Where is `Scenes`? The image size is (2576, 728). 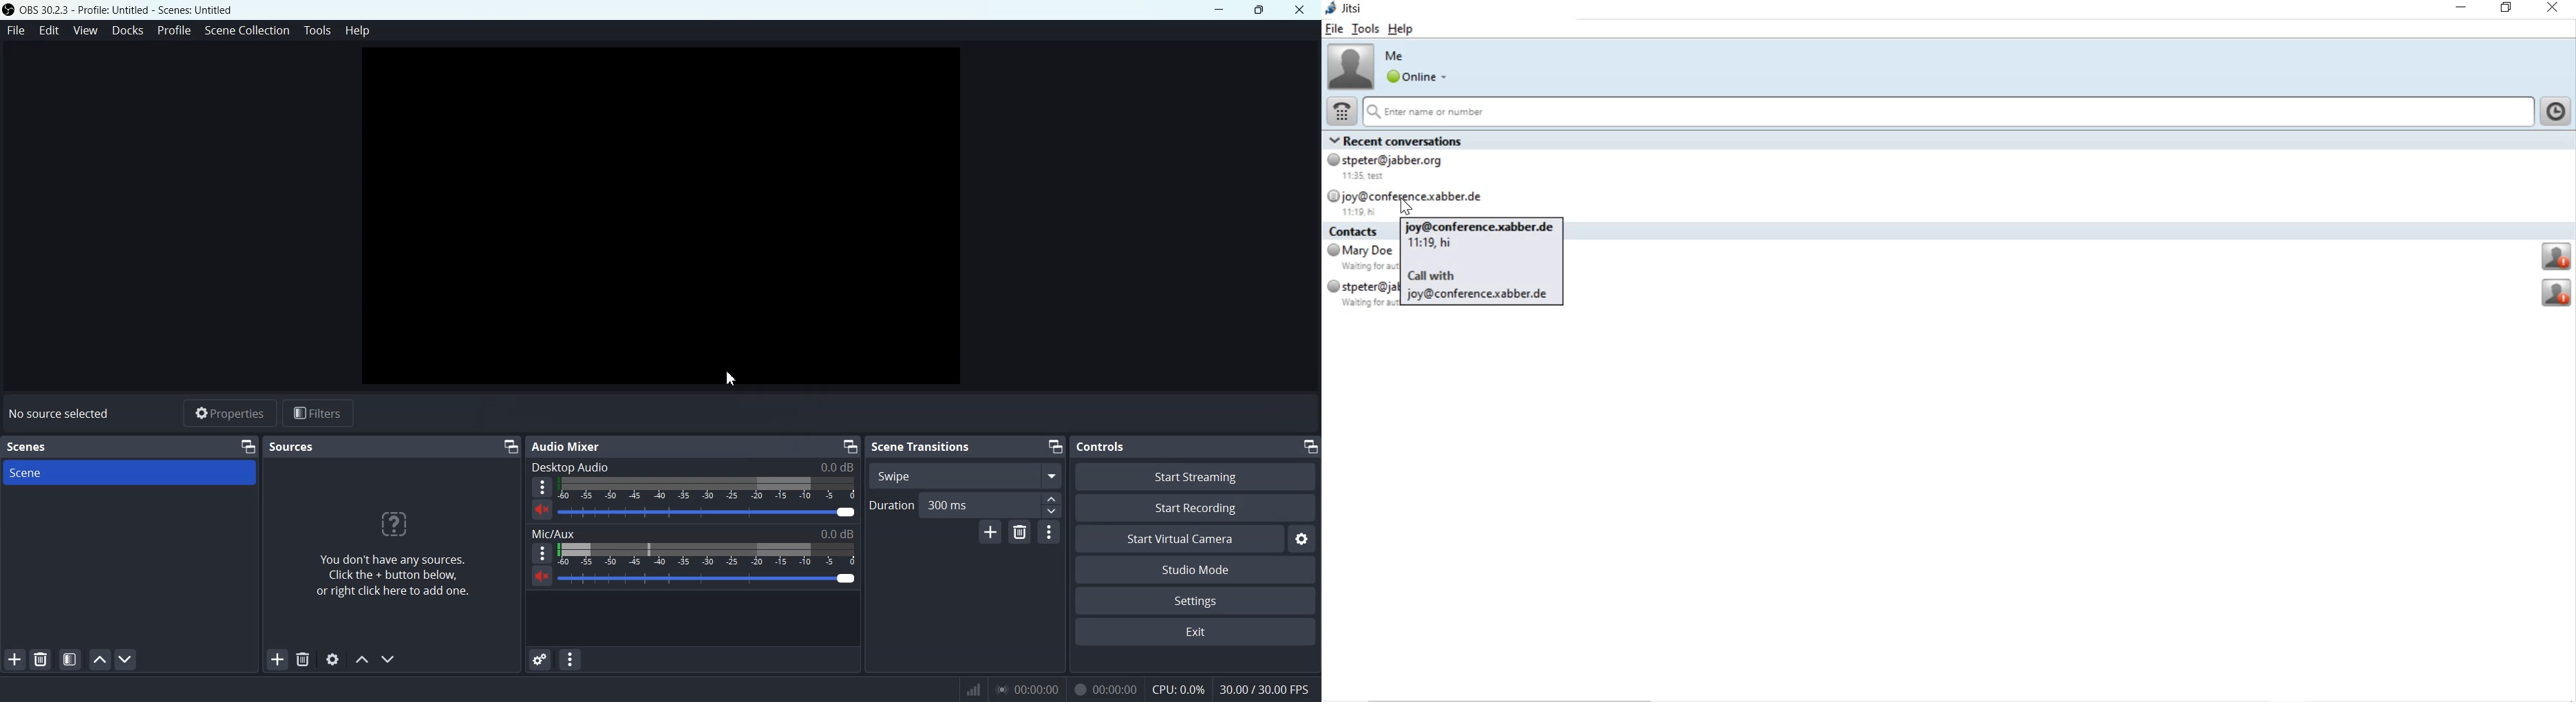 Scenes is located at coordinates (28, 447).